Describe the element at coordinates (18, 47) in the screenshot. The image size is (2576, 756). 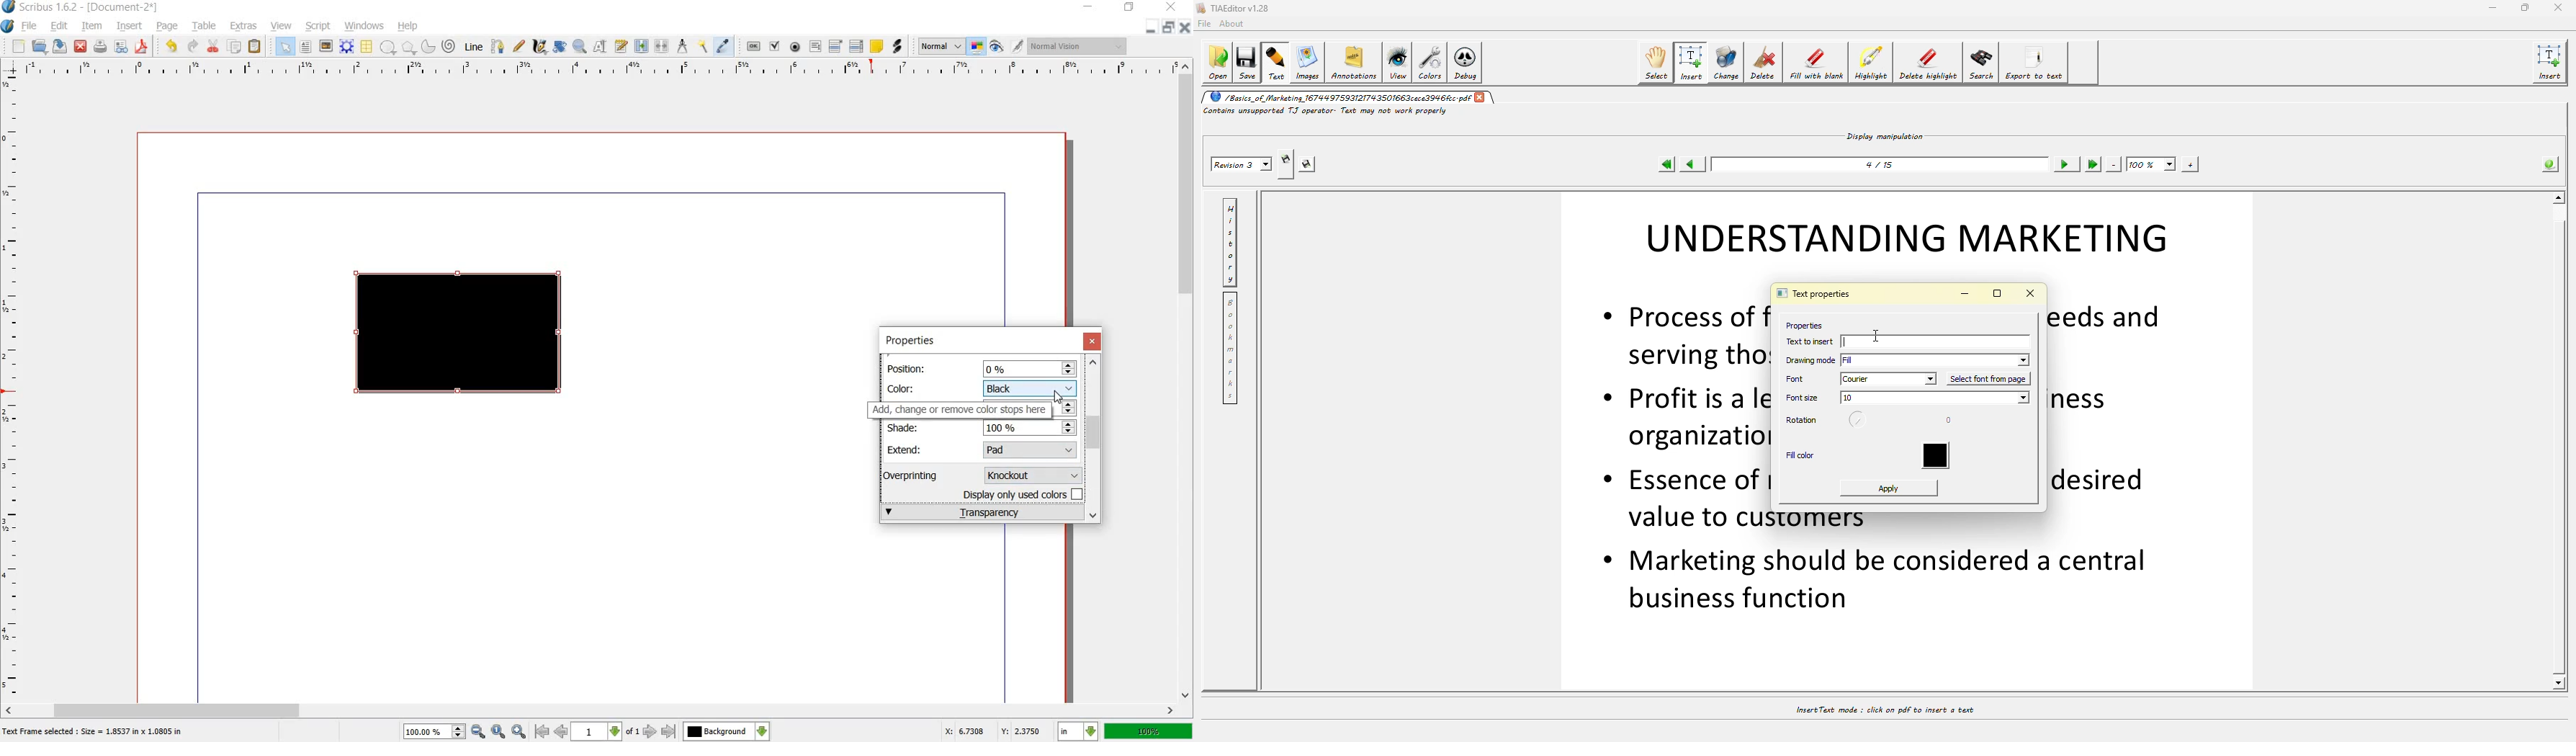
I see `new` at that location.